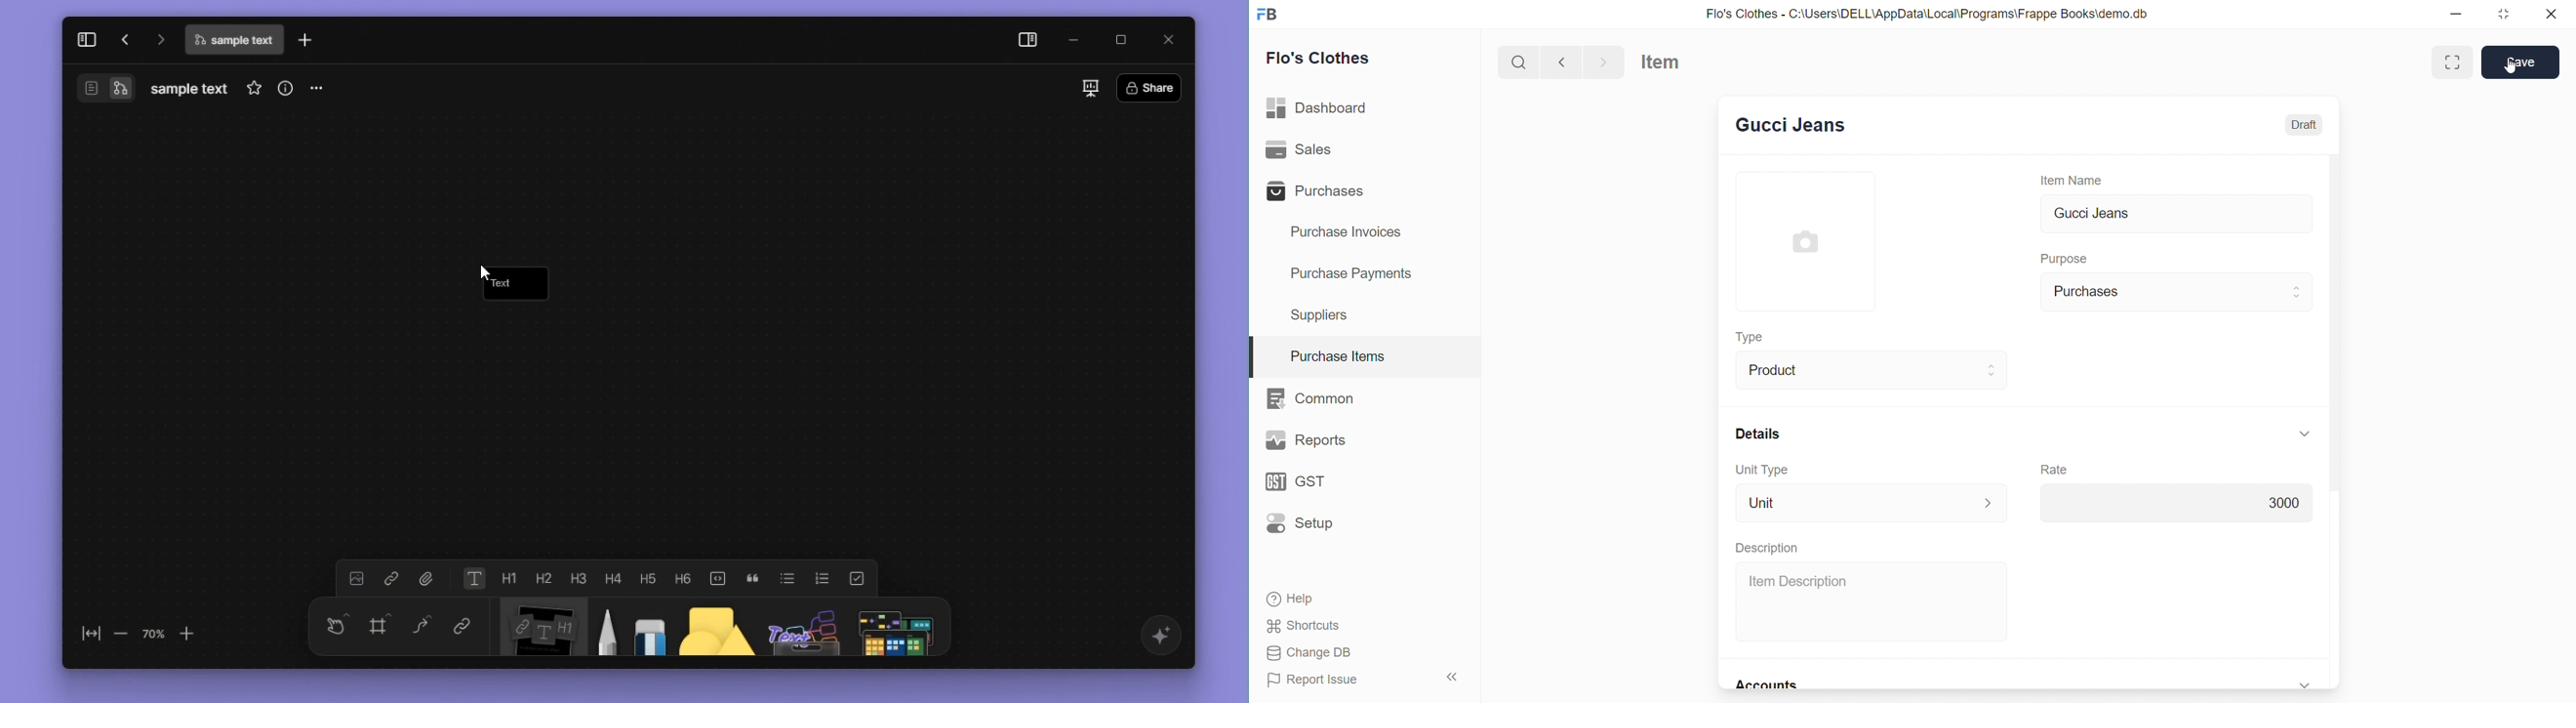 The width and height of the screenshot is (2576, 728). Describe the element at coordinates (1358, 652) in the screenshot. I see `Change DB` at that location.